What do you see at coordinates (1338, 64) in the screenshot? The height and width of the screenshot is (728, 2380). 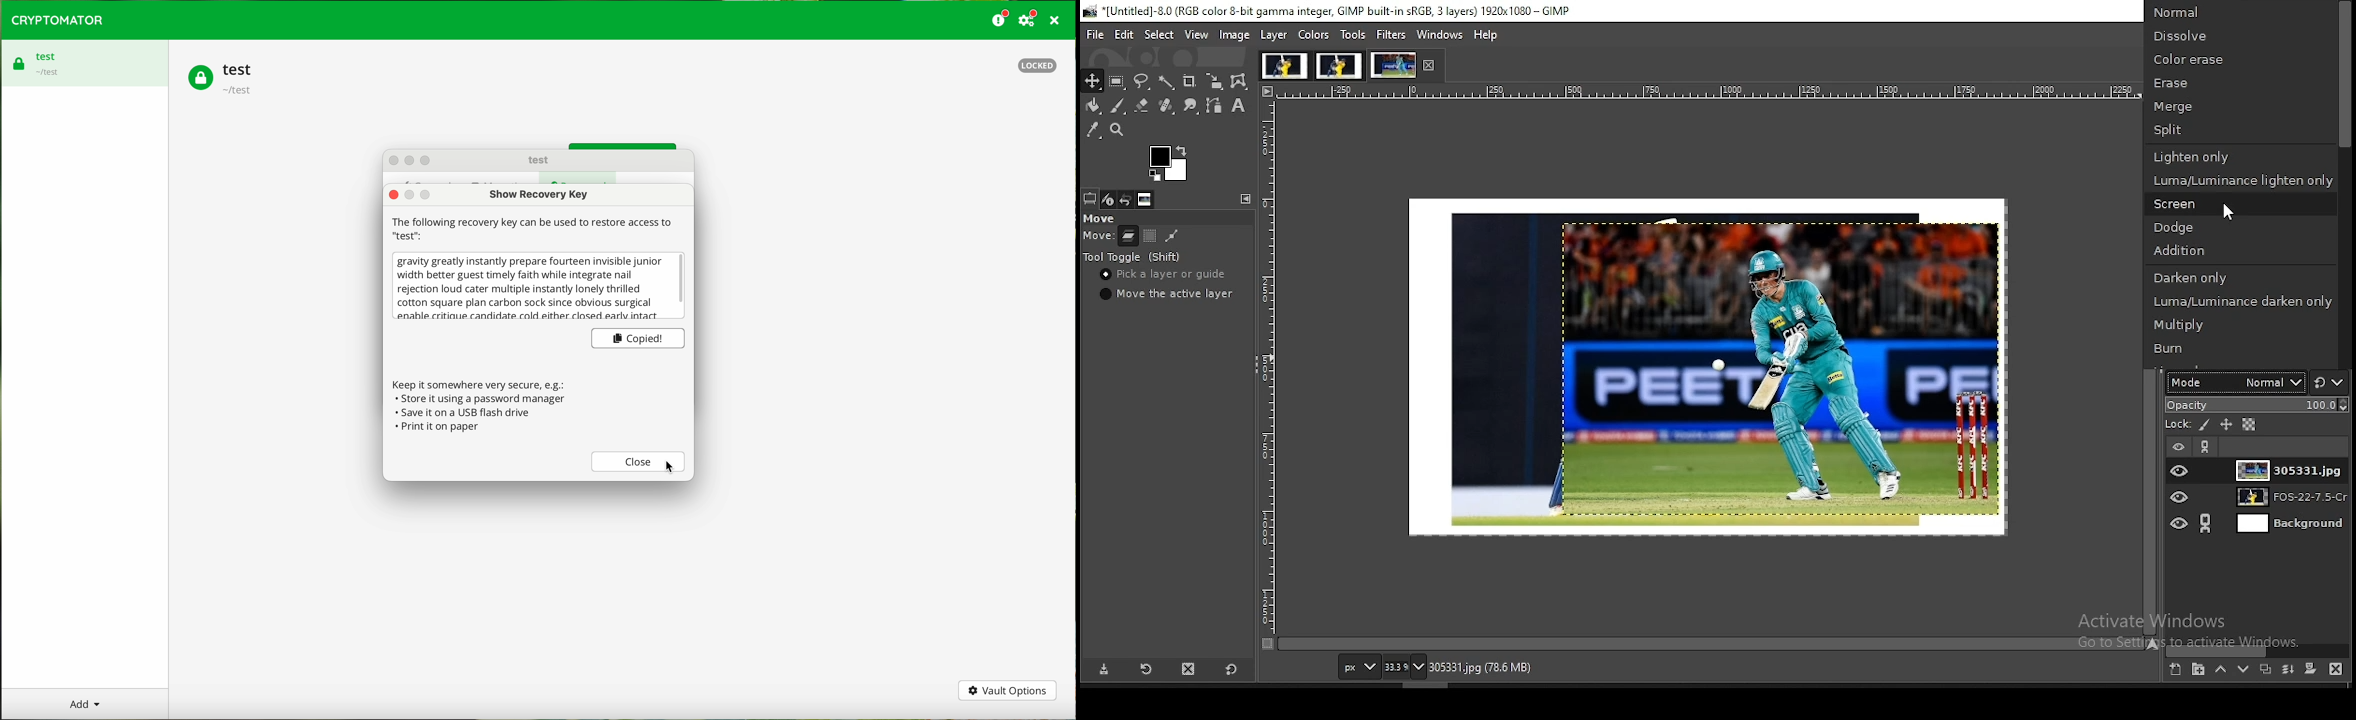 I see `image` at bounding box center [1338, 64].